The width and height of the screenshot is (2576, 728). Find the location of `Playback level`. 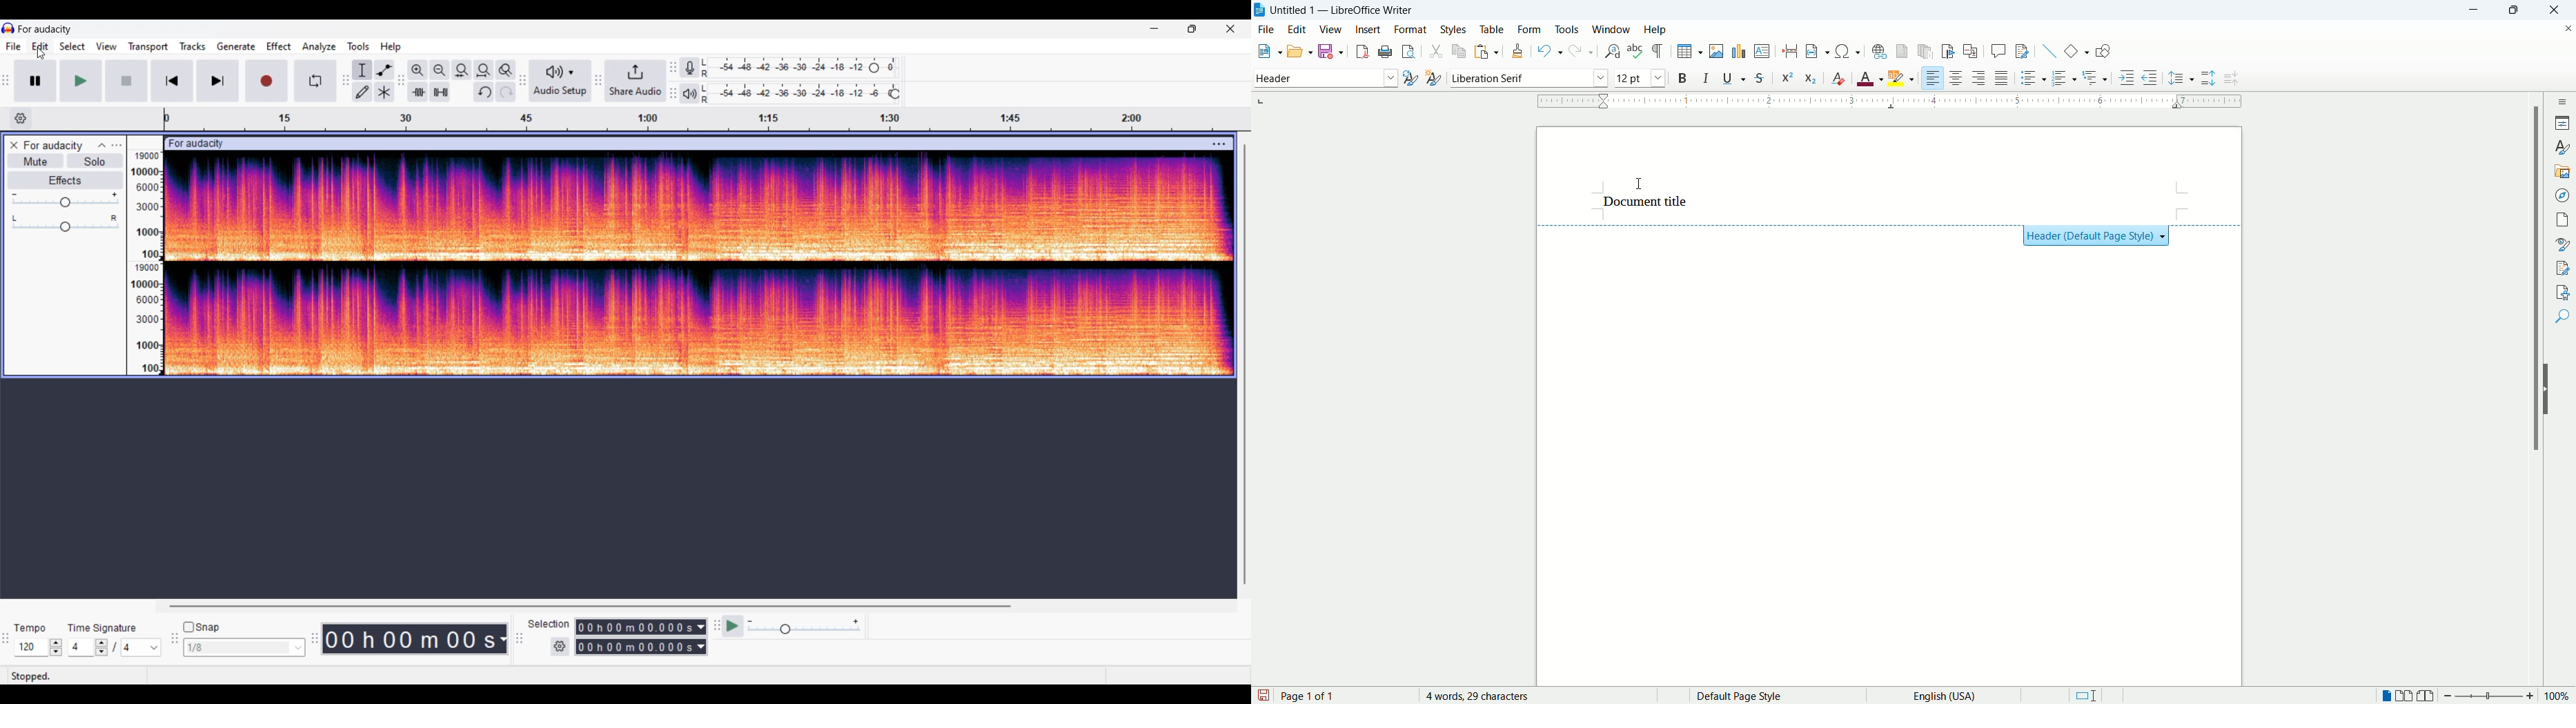

Playback level is located at coordinates (800, 93).